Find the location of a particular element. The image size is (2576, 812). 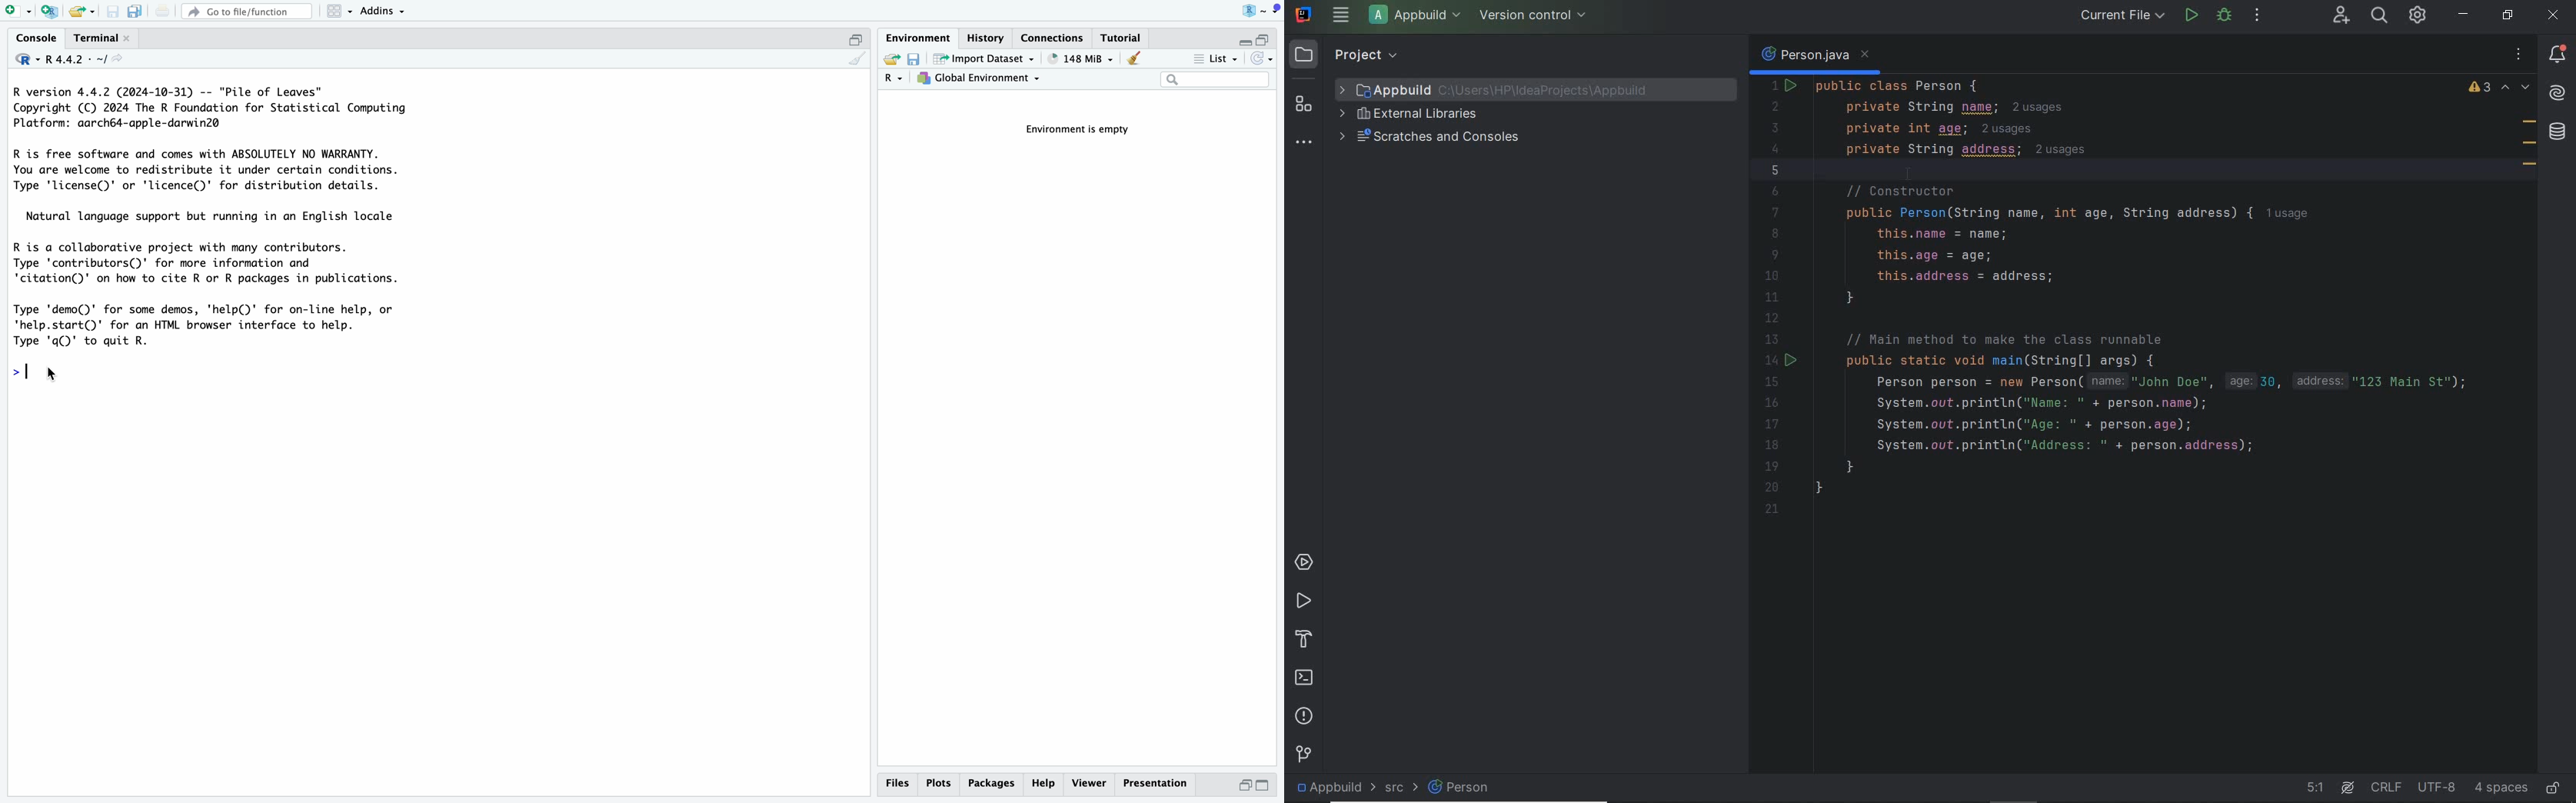

services is located at coordinates (1304, 561).